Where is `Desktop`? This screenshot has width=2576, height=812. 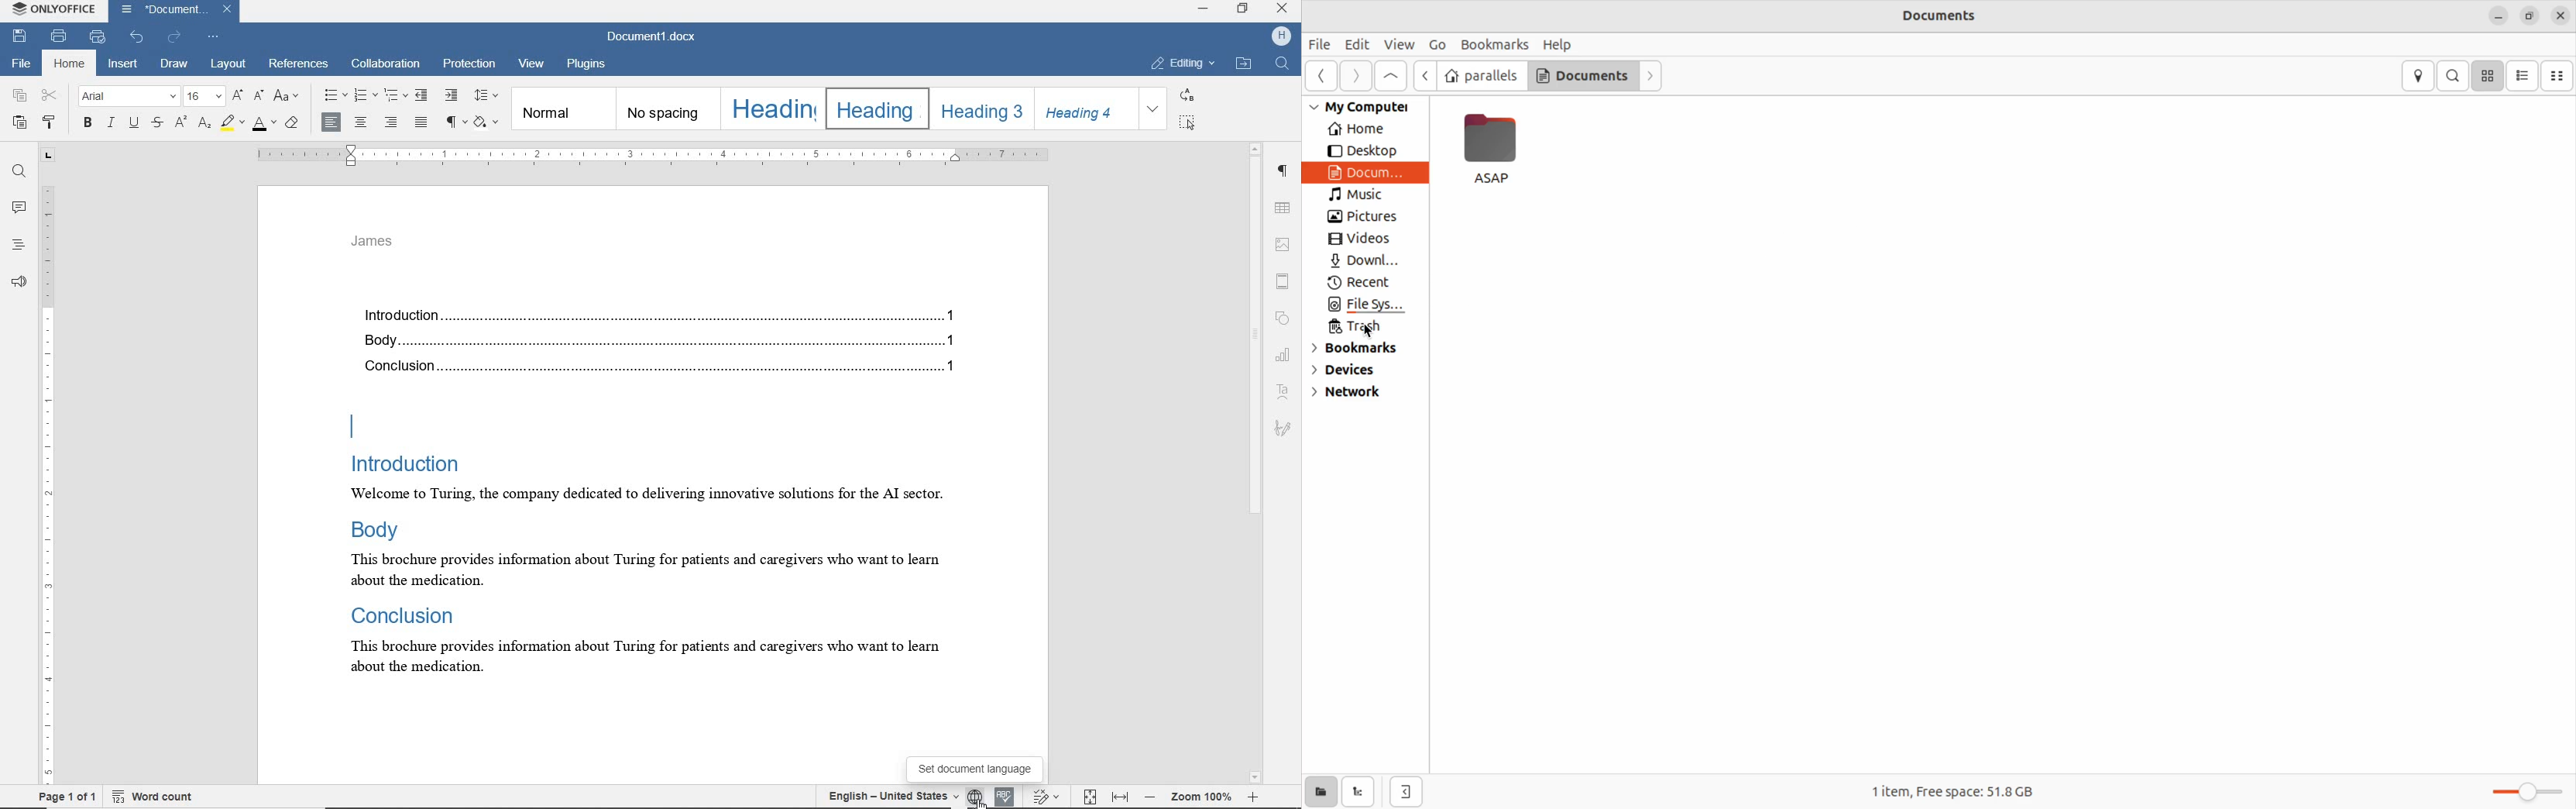 Desktop is located at coordinates (1359, 150).